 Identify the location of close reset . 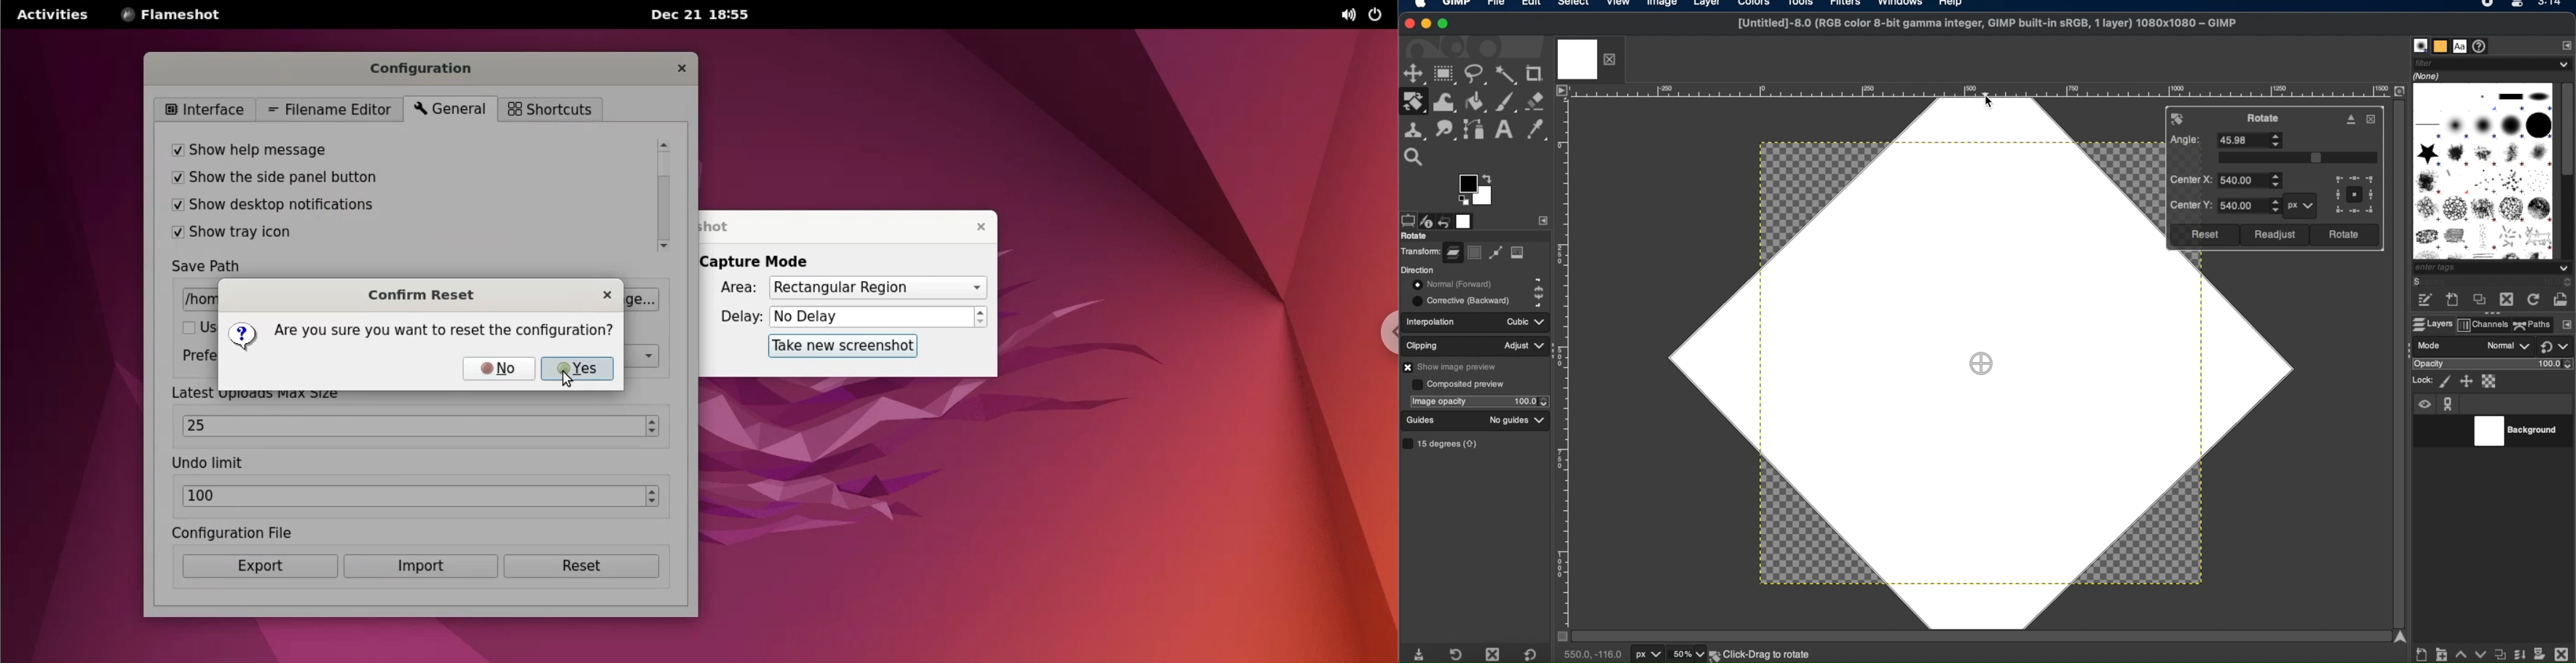
(606, 292).